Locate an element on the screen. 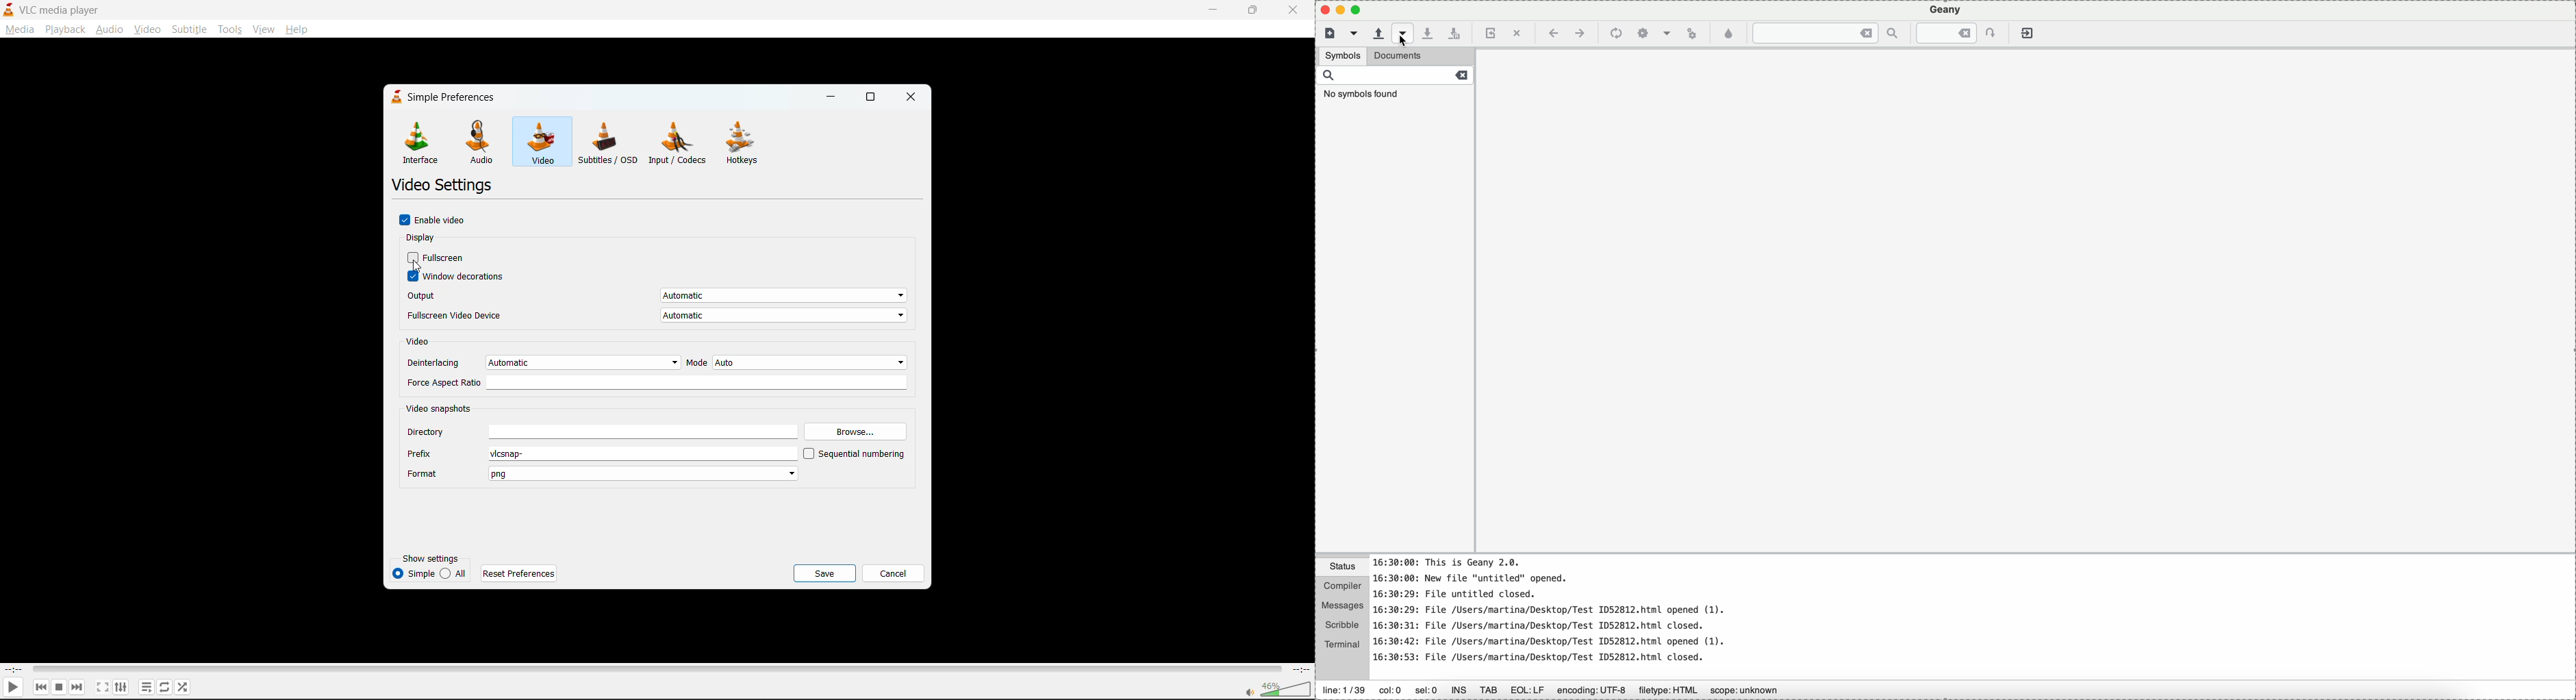  jump to the entered line number is located at coordinates (1953, 33).